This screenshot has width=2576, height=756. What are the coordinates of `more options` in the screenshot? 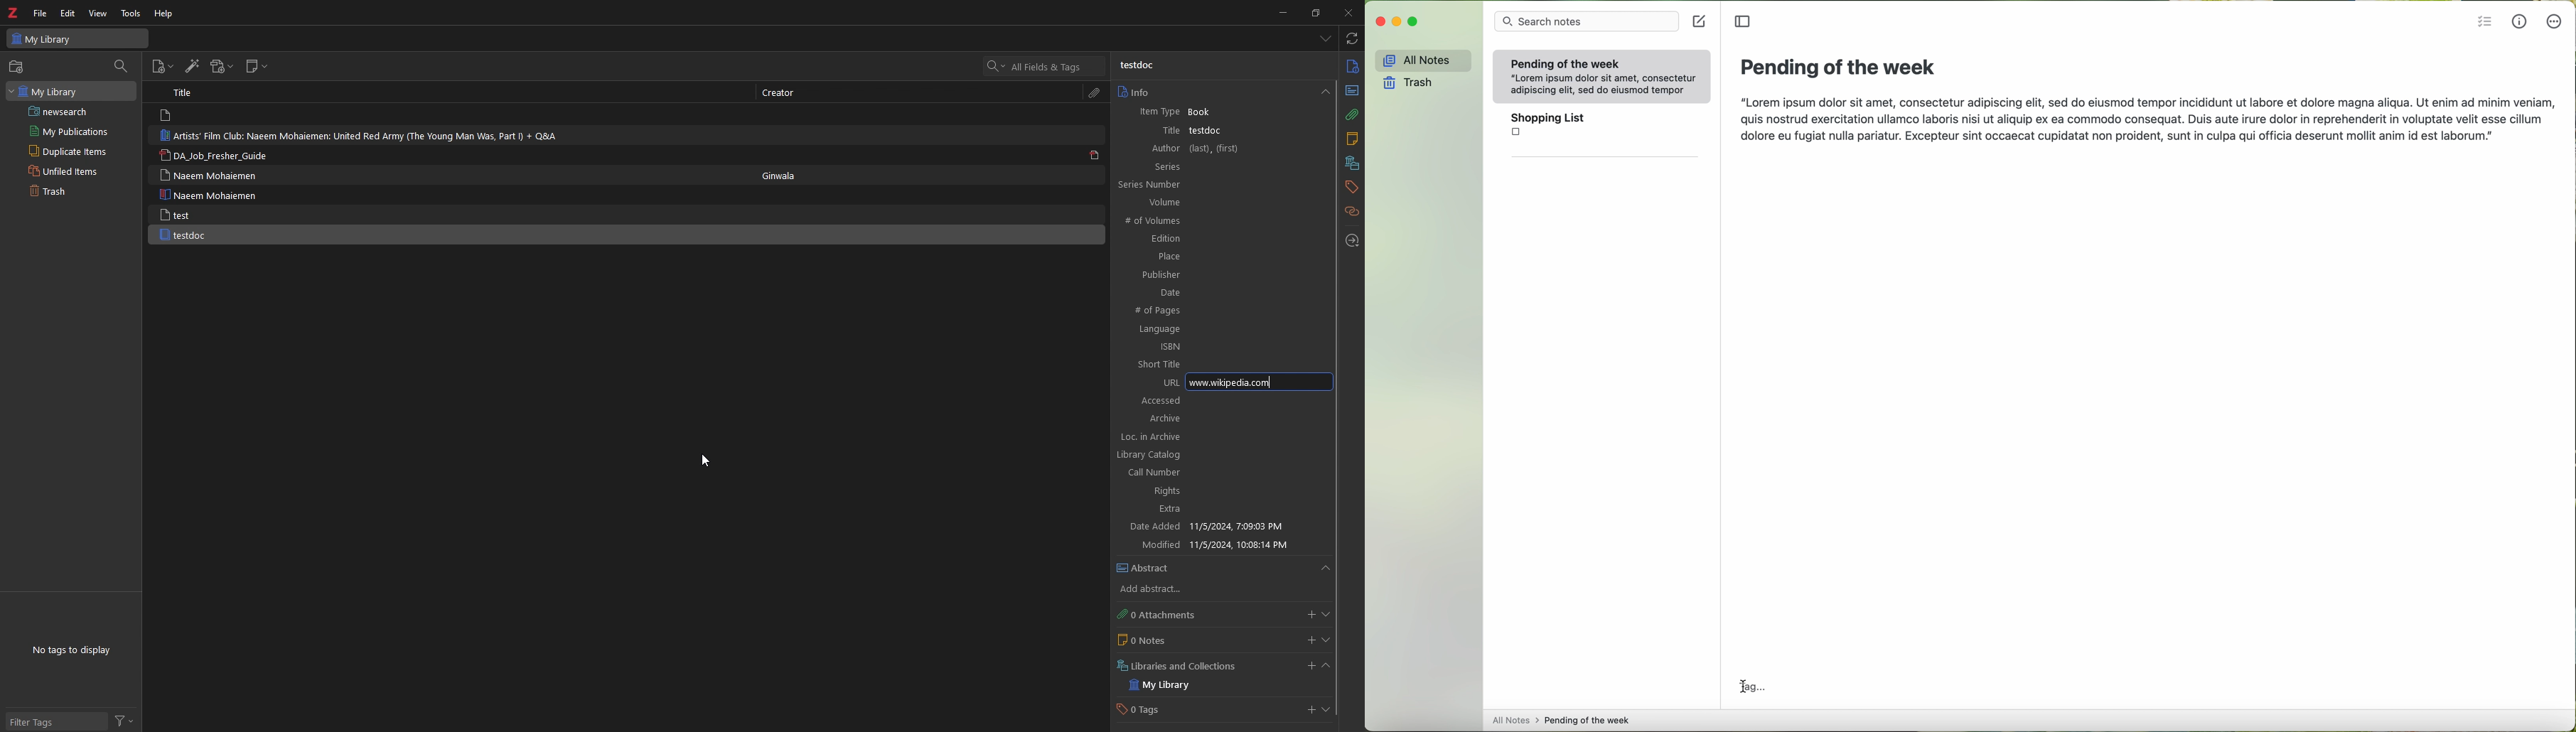 It's located at (2554, 24).